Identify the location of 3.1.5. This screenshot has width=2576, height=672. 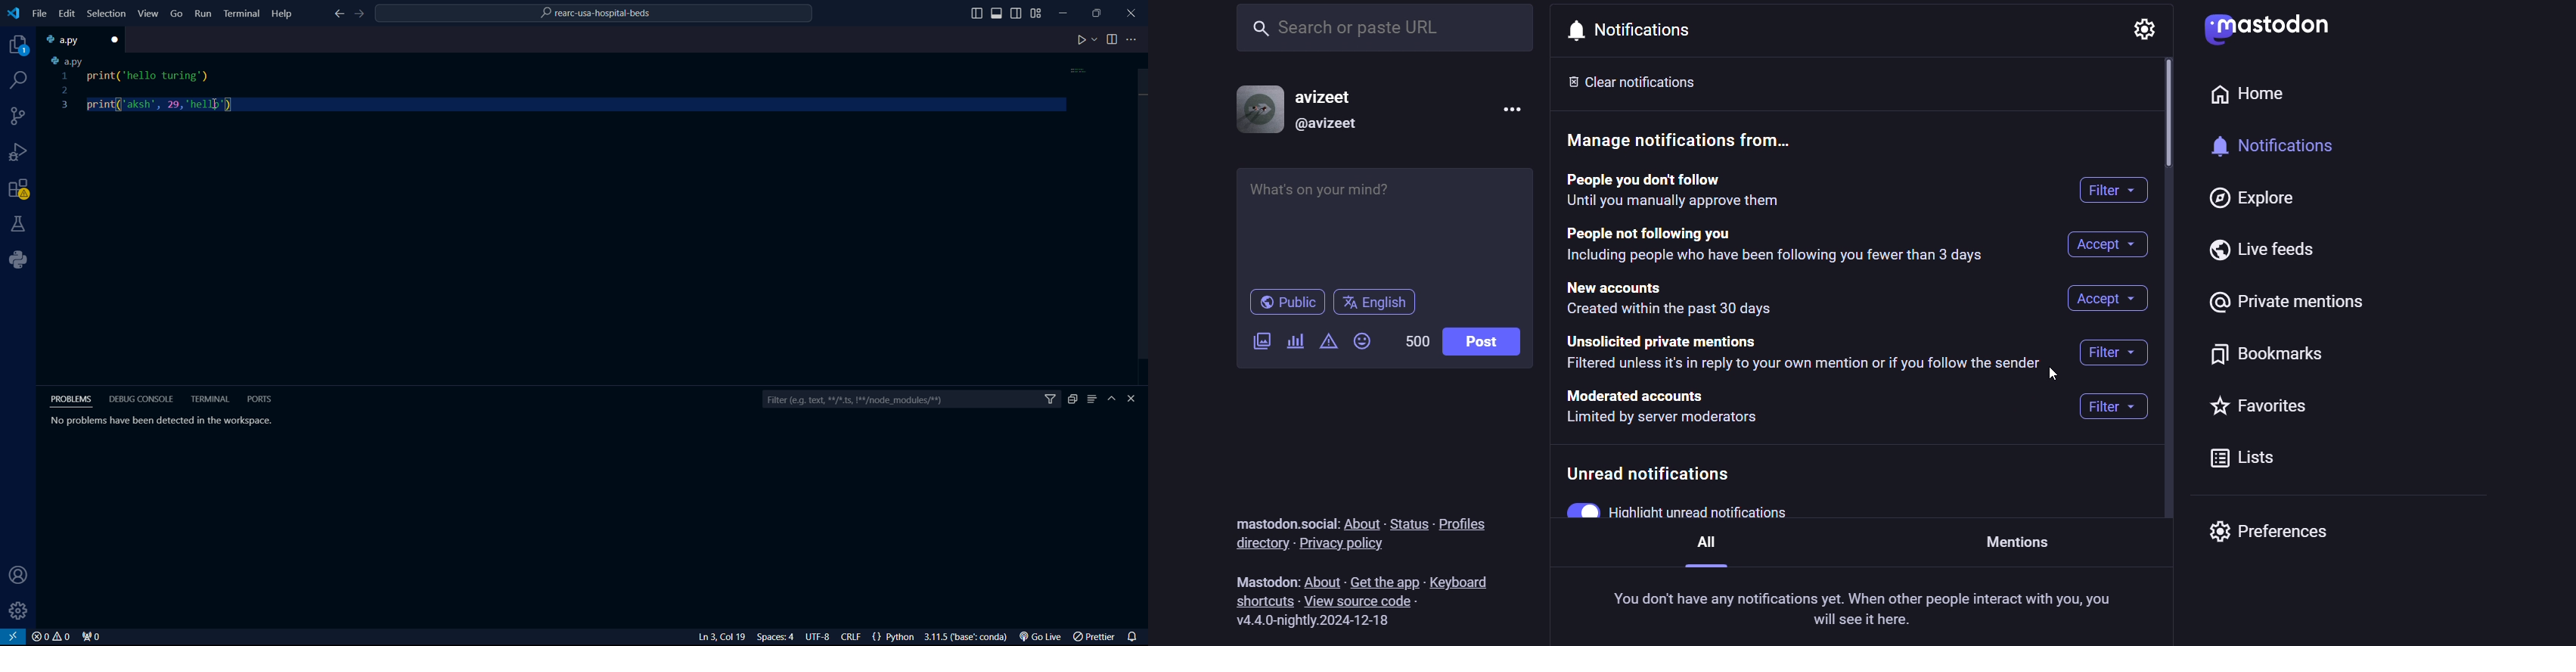
(969, 637).